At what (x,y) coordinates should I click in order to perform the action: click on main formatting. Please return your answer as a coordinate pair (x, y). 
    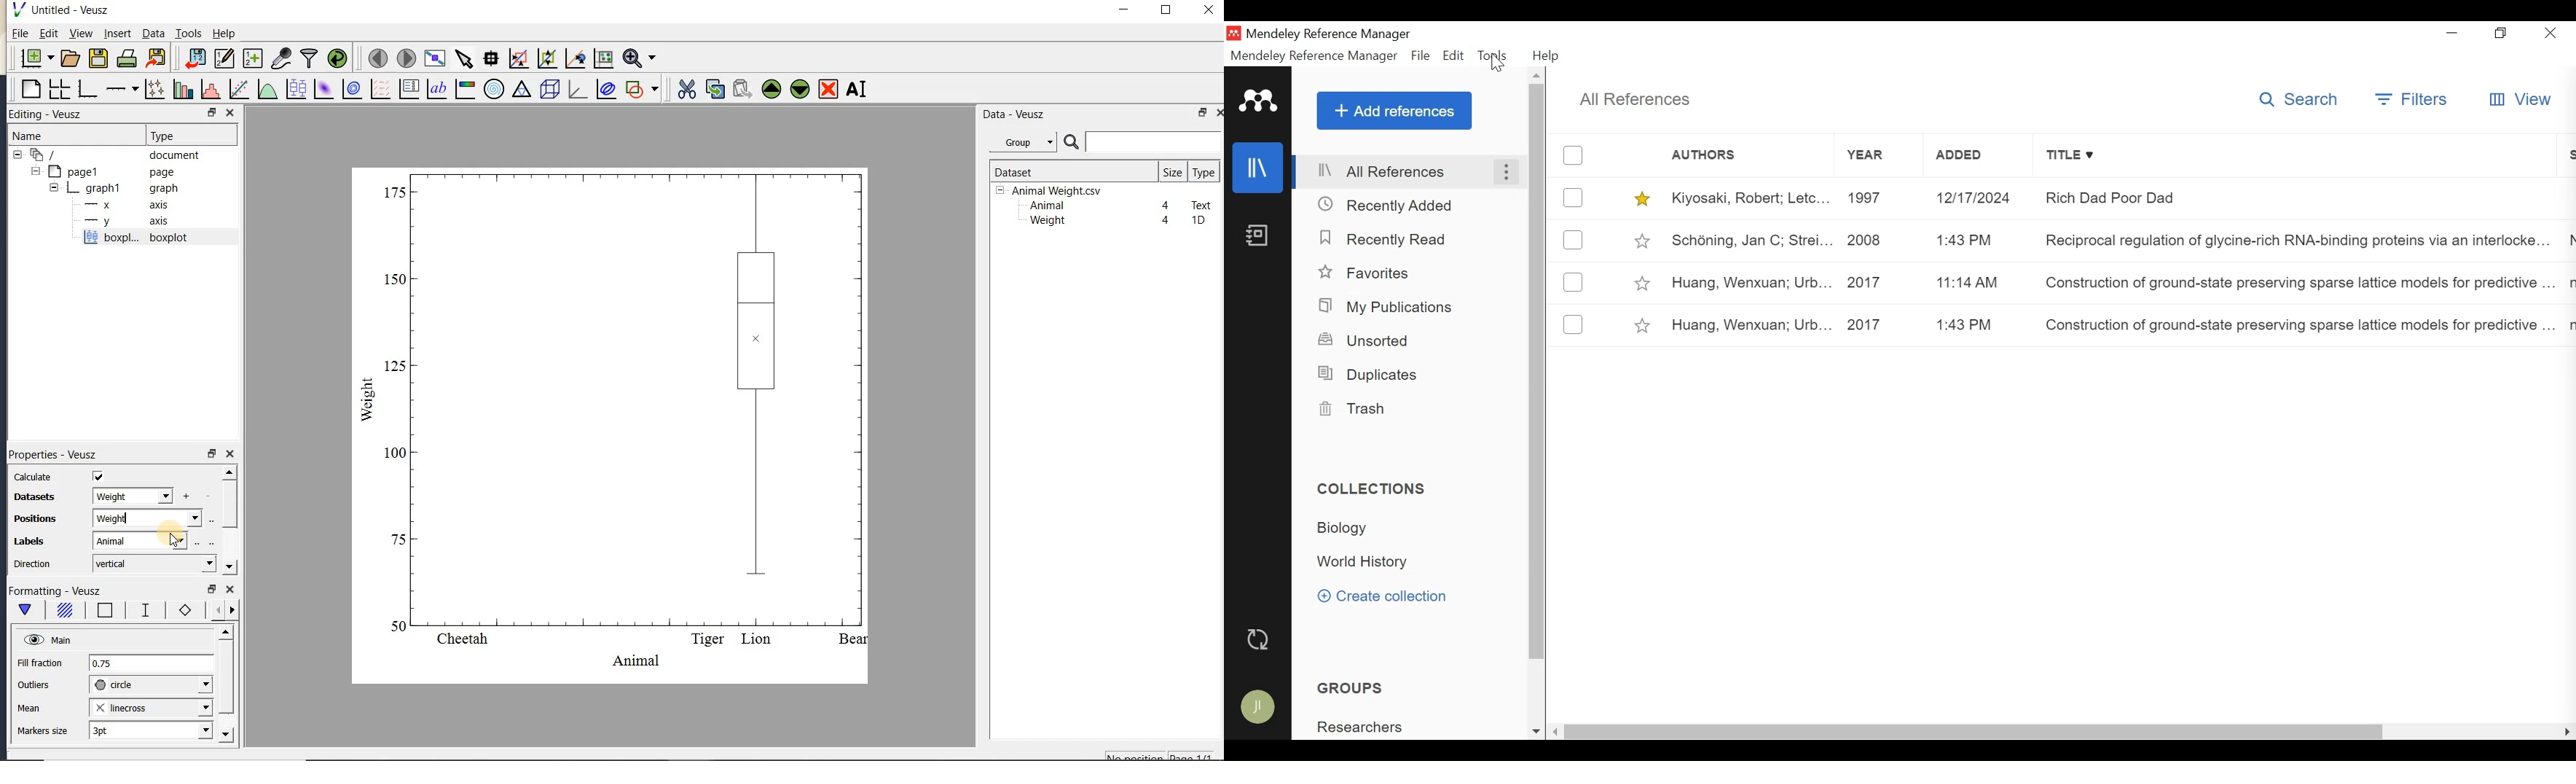
    Looking at the image, I should click on (25, 612).